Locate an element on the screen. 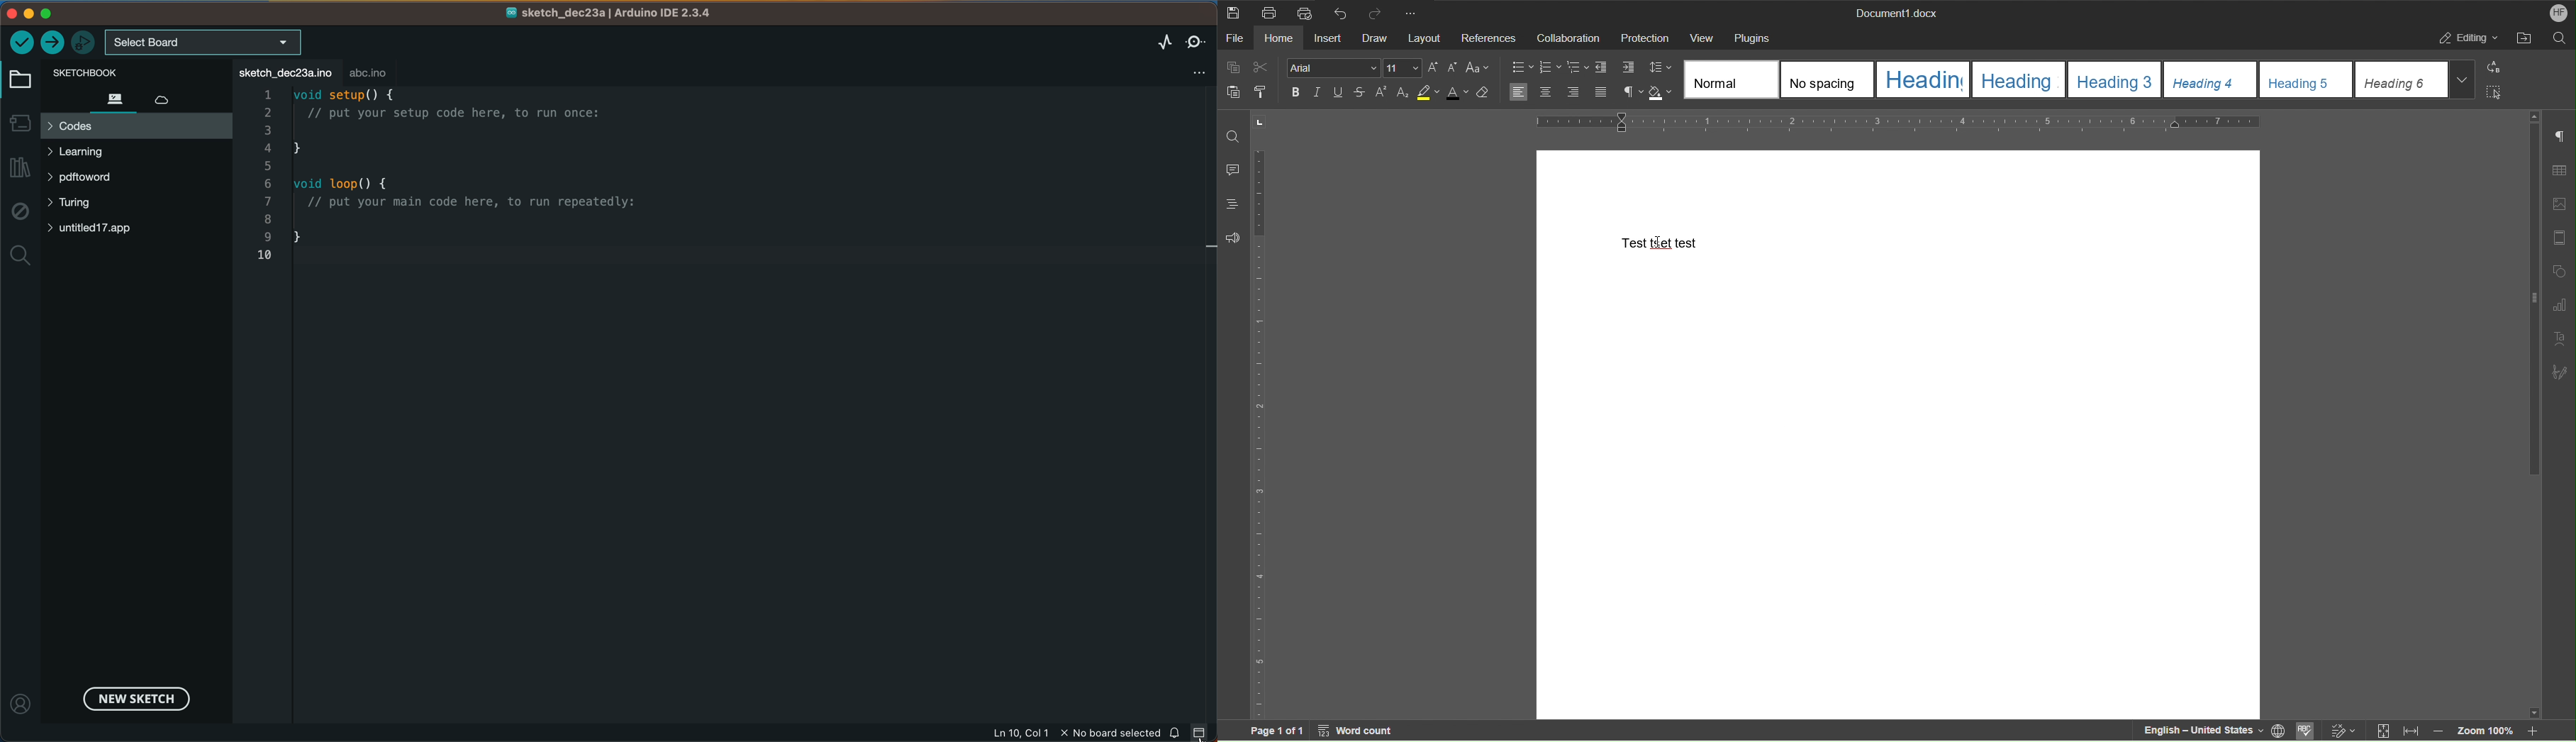  Protection is located at coordinates (1646, 36).